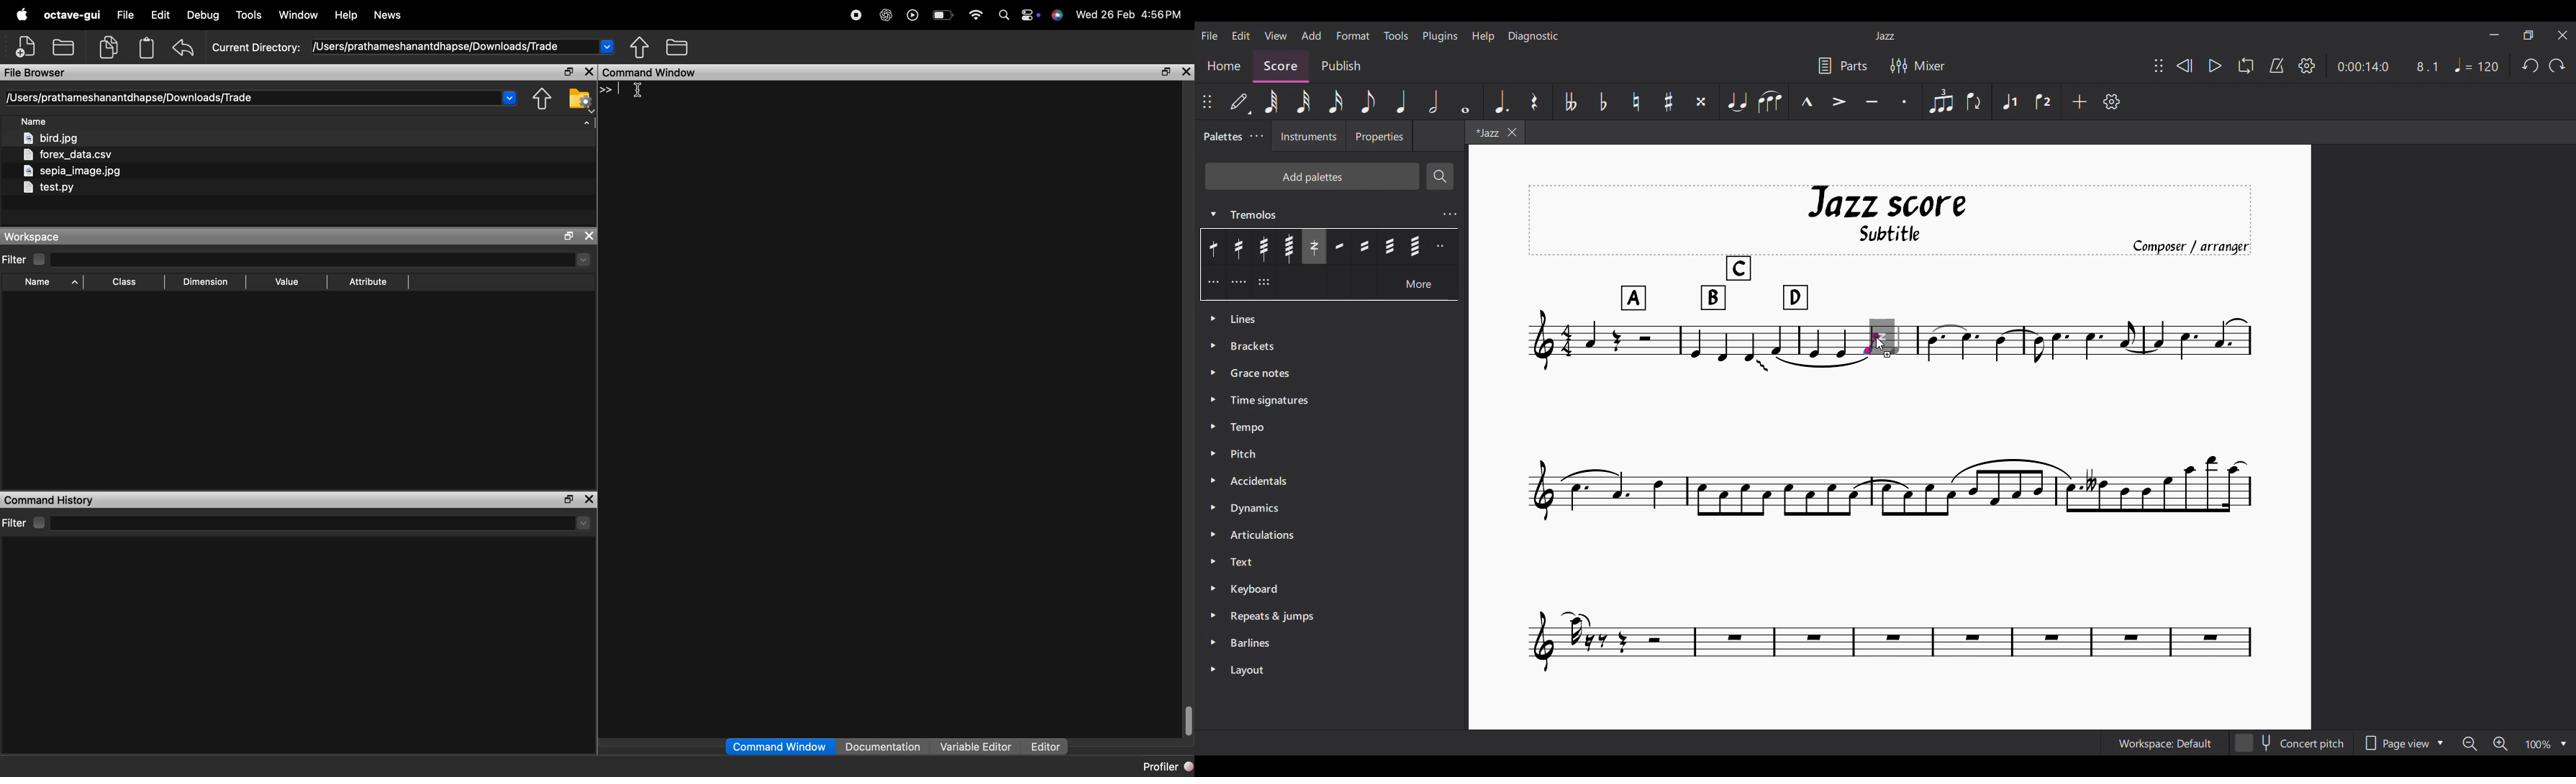 The width and height of the screenshot is (2576, 784). What do you see at coordinates (1976, 102) in the screenshot?
I see `Flip direction` at bounding box center [1976, 102].